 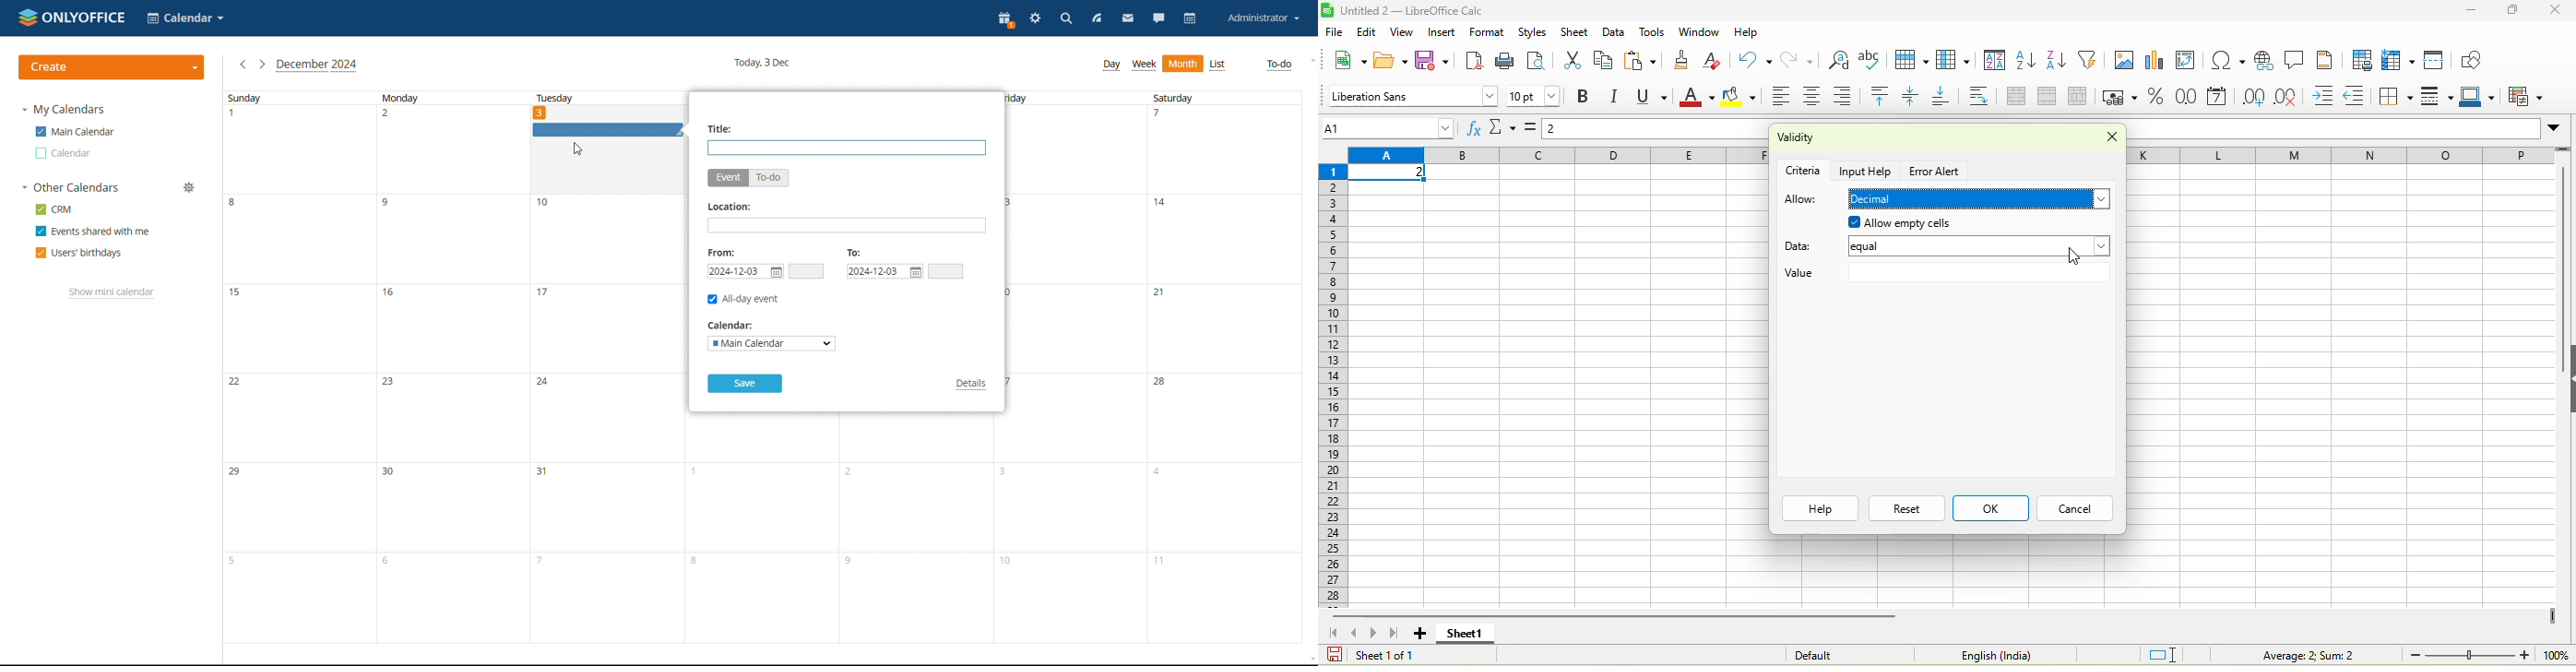 What do you see at coordinates (1820, 508) in the screenshot?
I see `help` at bounding box center [1820, 508].